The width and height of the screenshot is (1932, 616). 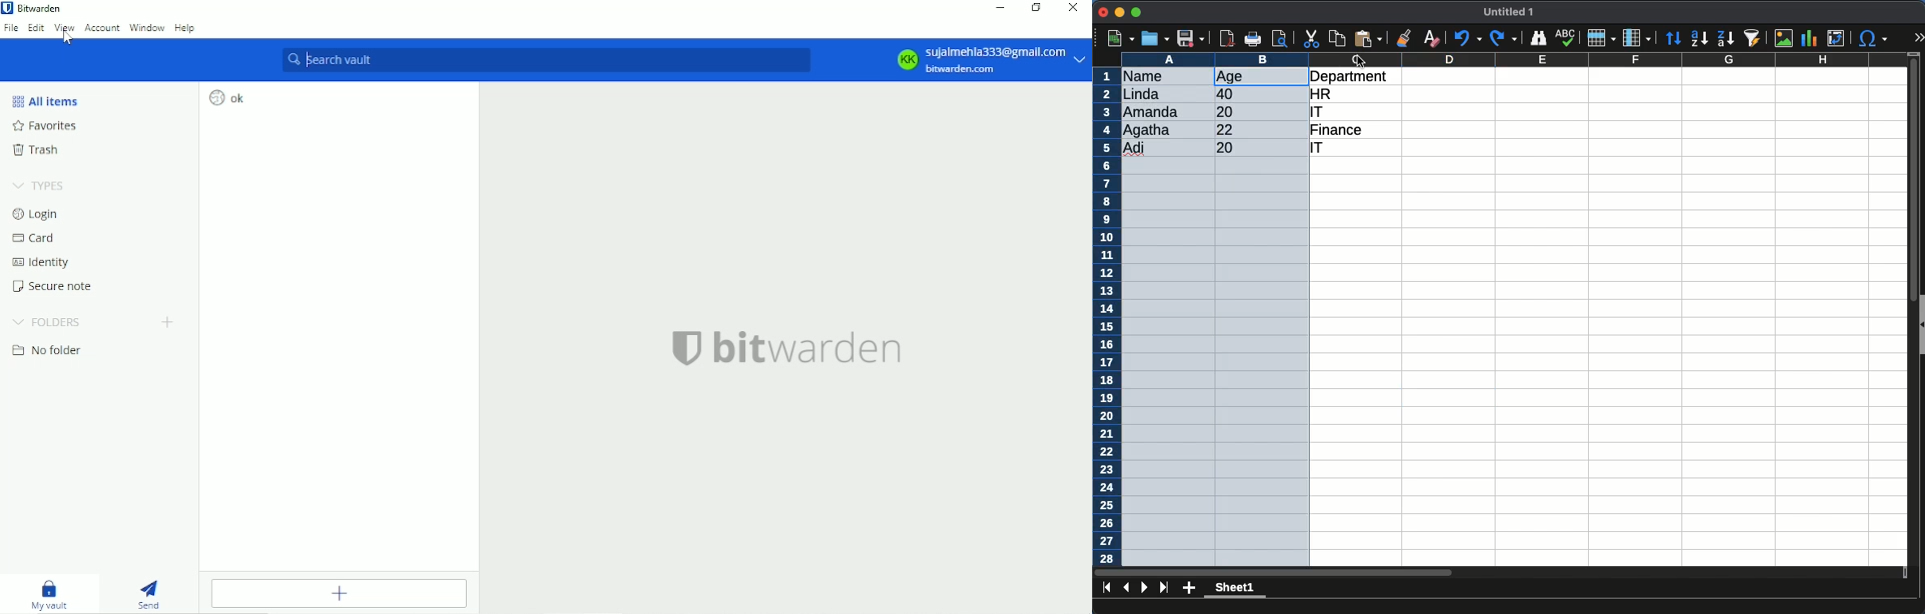 I want to click on next page, so click(x=1145, y=587).